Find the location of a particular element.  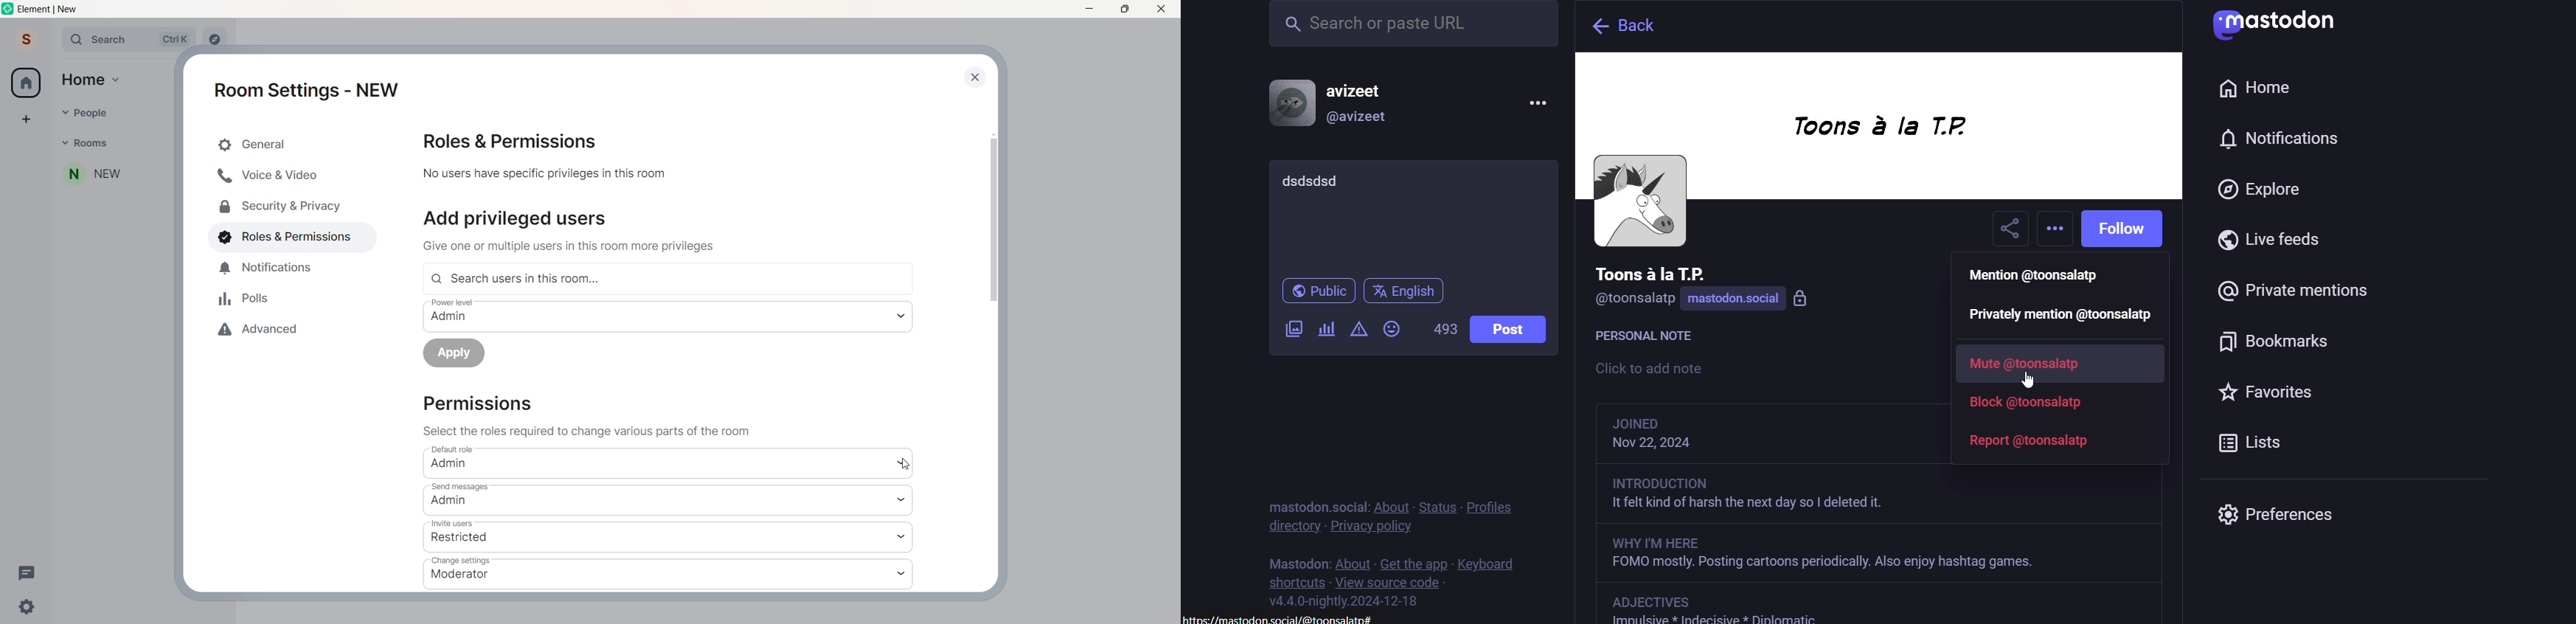

profile picture is located at coordinates (1639, 202).